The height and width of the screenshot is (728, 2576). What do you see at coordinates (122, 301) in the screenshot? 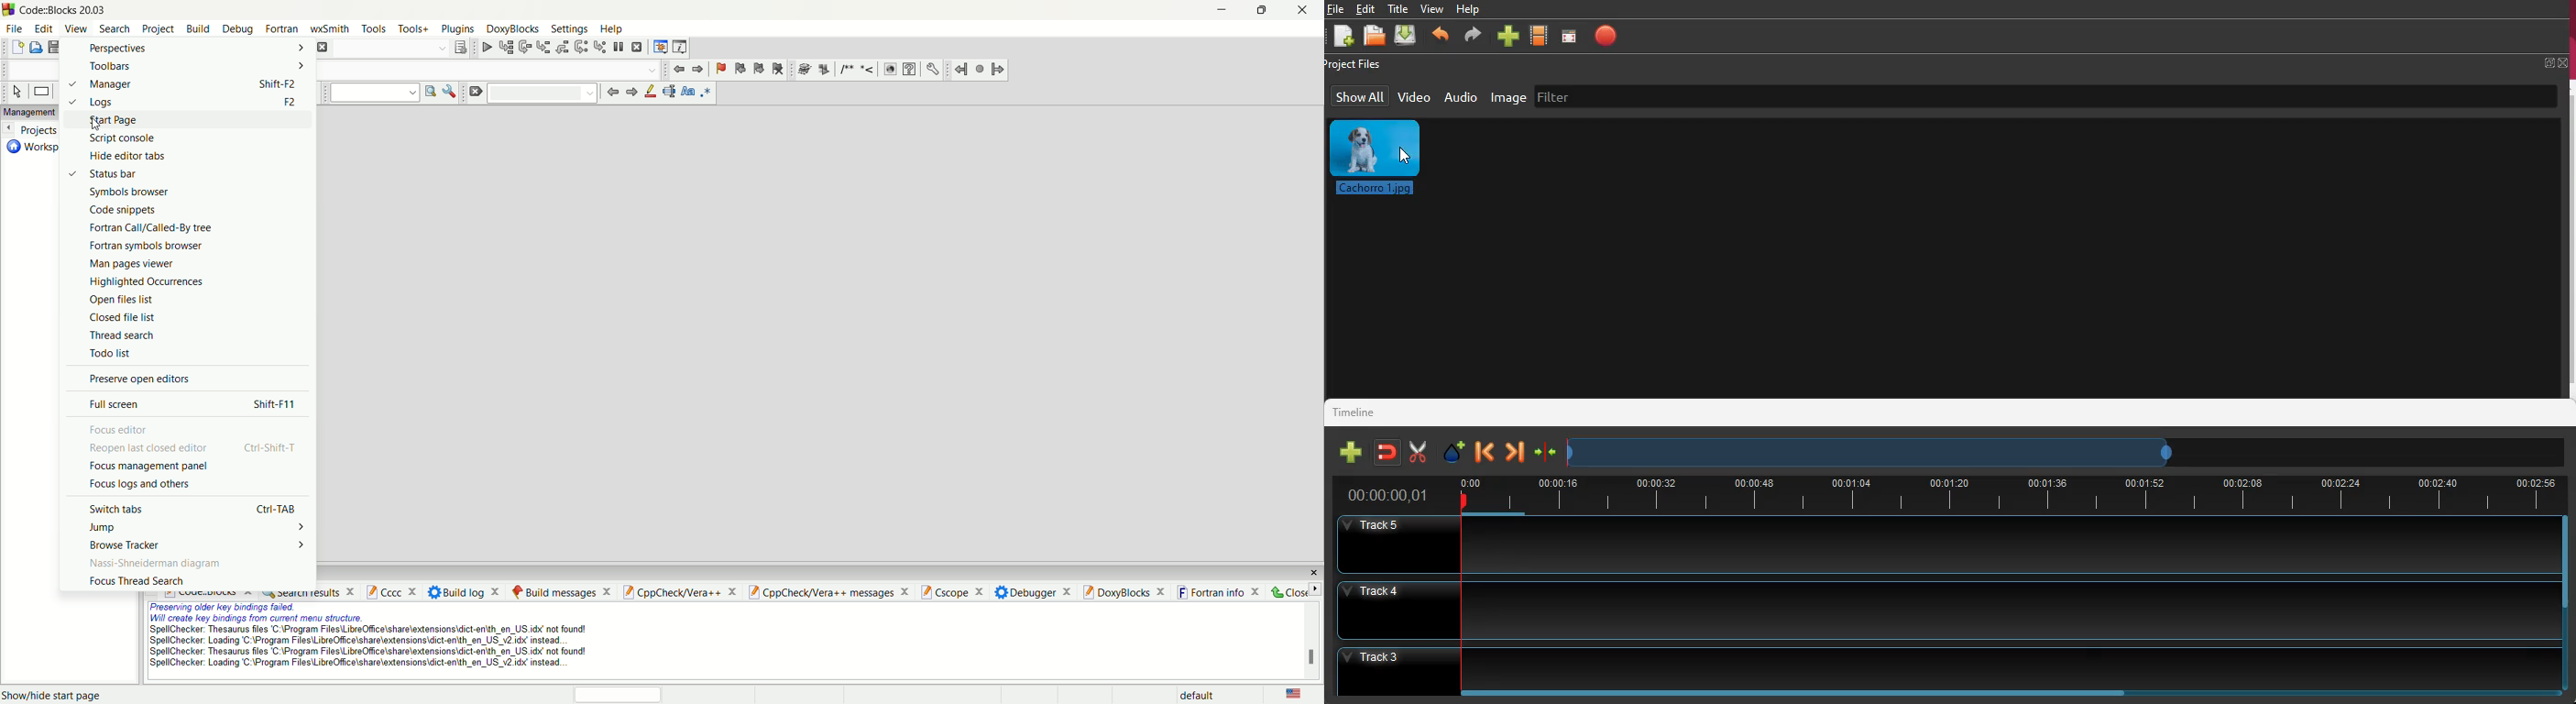
I see `open file list` at bounding box center [122, 301].